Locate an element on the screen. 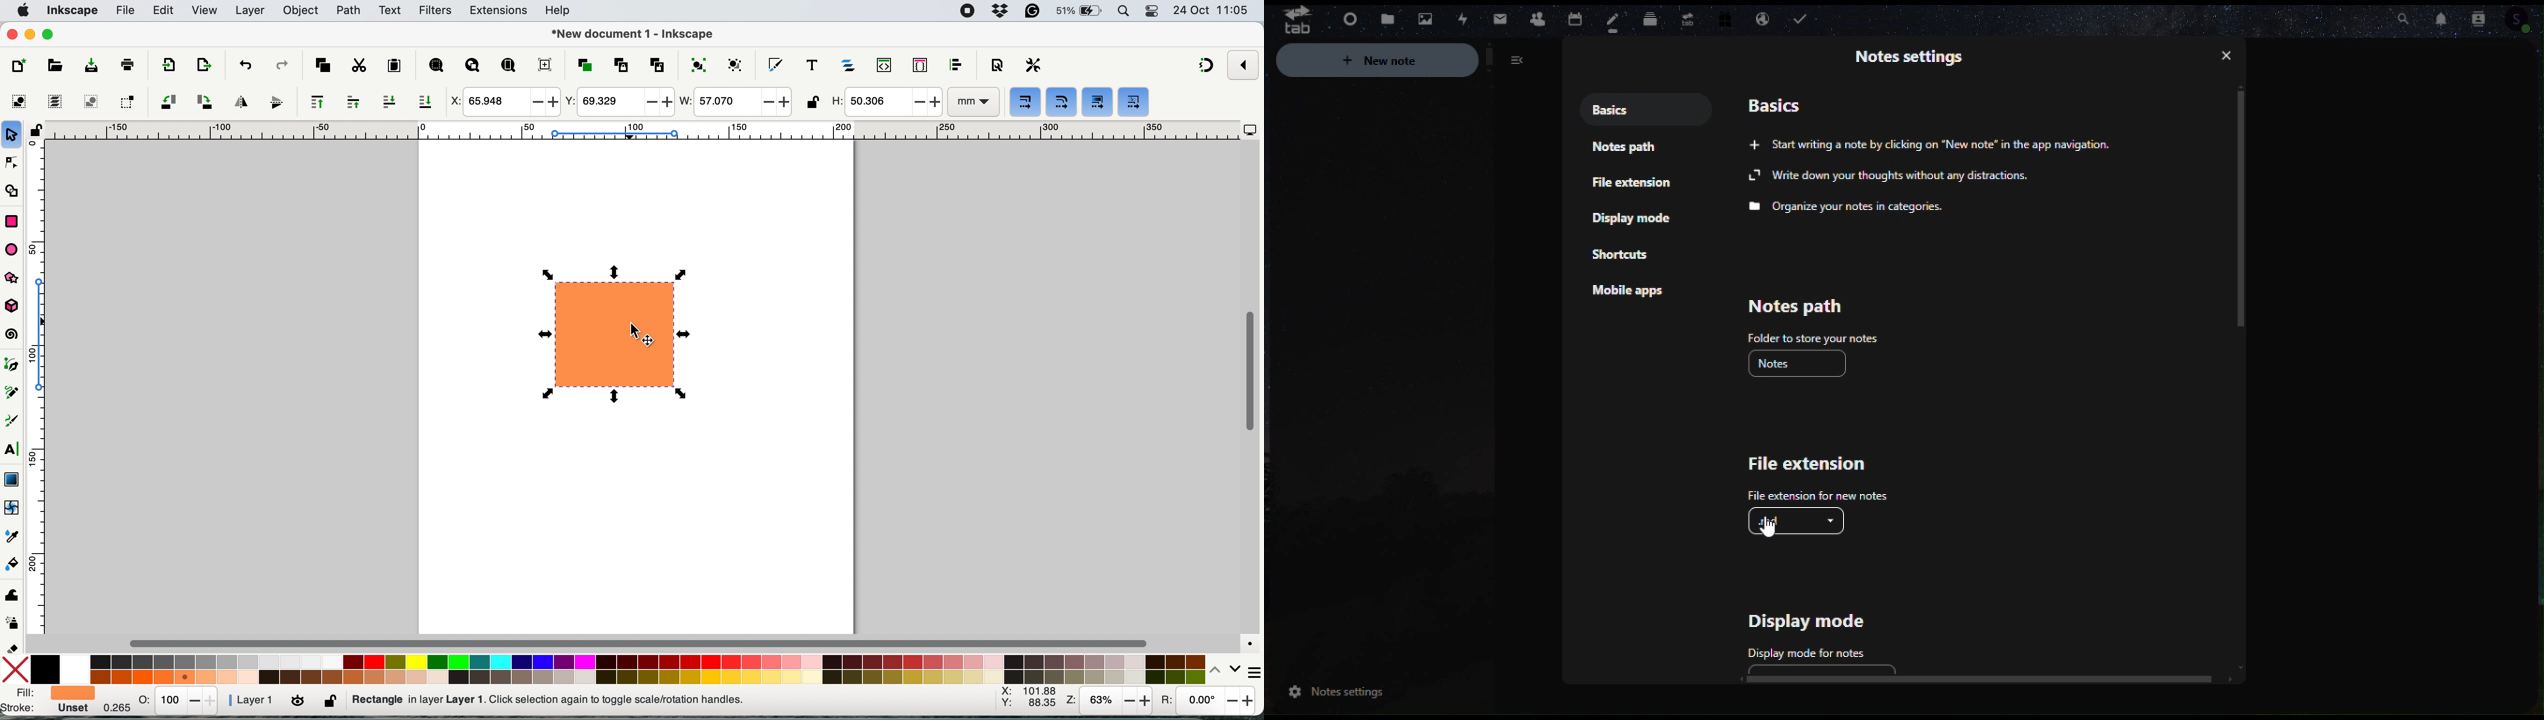  profile is located at coordinates (2529, 21).